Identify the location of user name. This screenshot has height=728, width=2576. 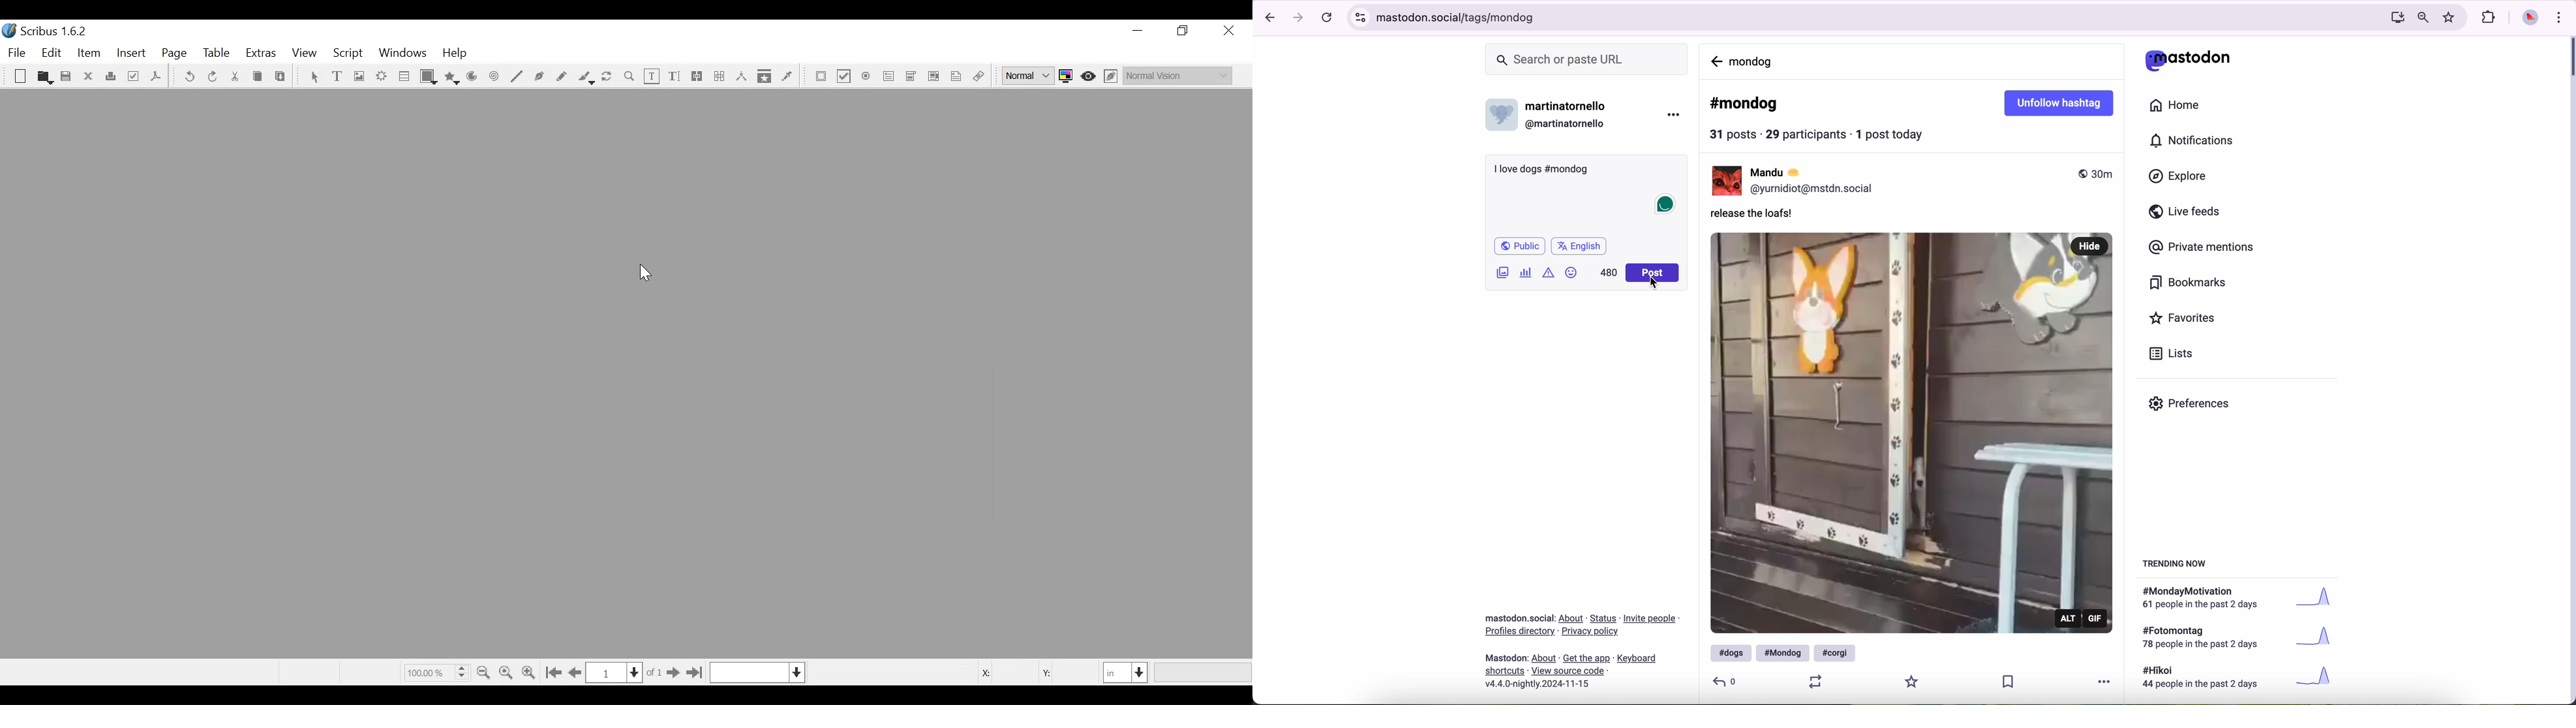
(1570, 107).